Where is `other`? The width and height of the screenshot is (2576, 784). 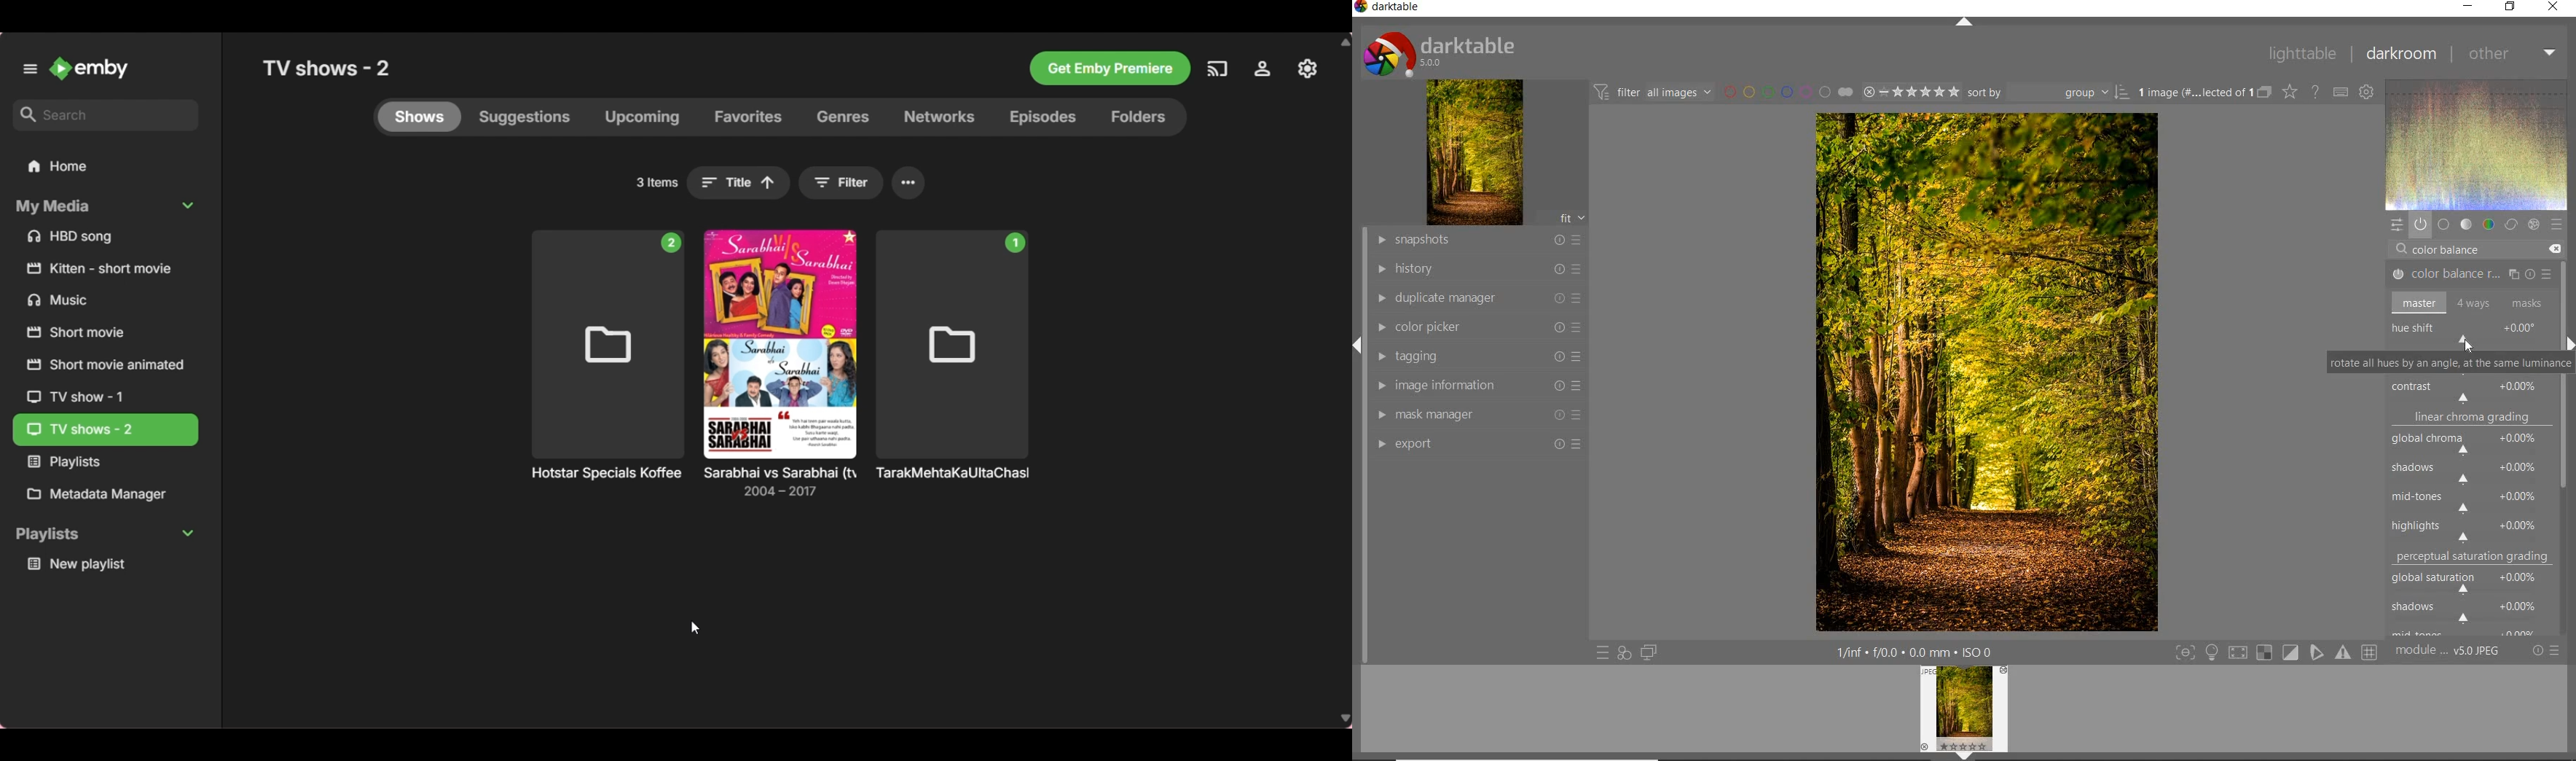
other is located at coordinates (2513, 55).